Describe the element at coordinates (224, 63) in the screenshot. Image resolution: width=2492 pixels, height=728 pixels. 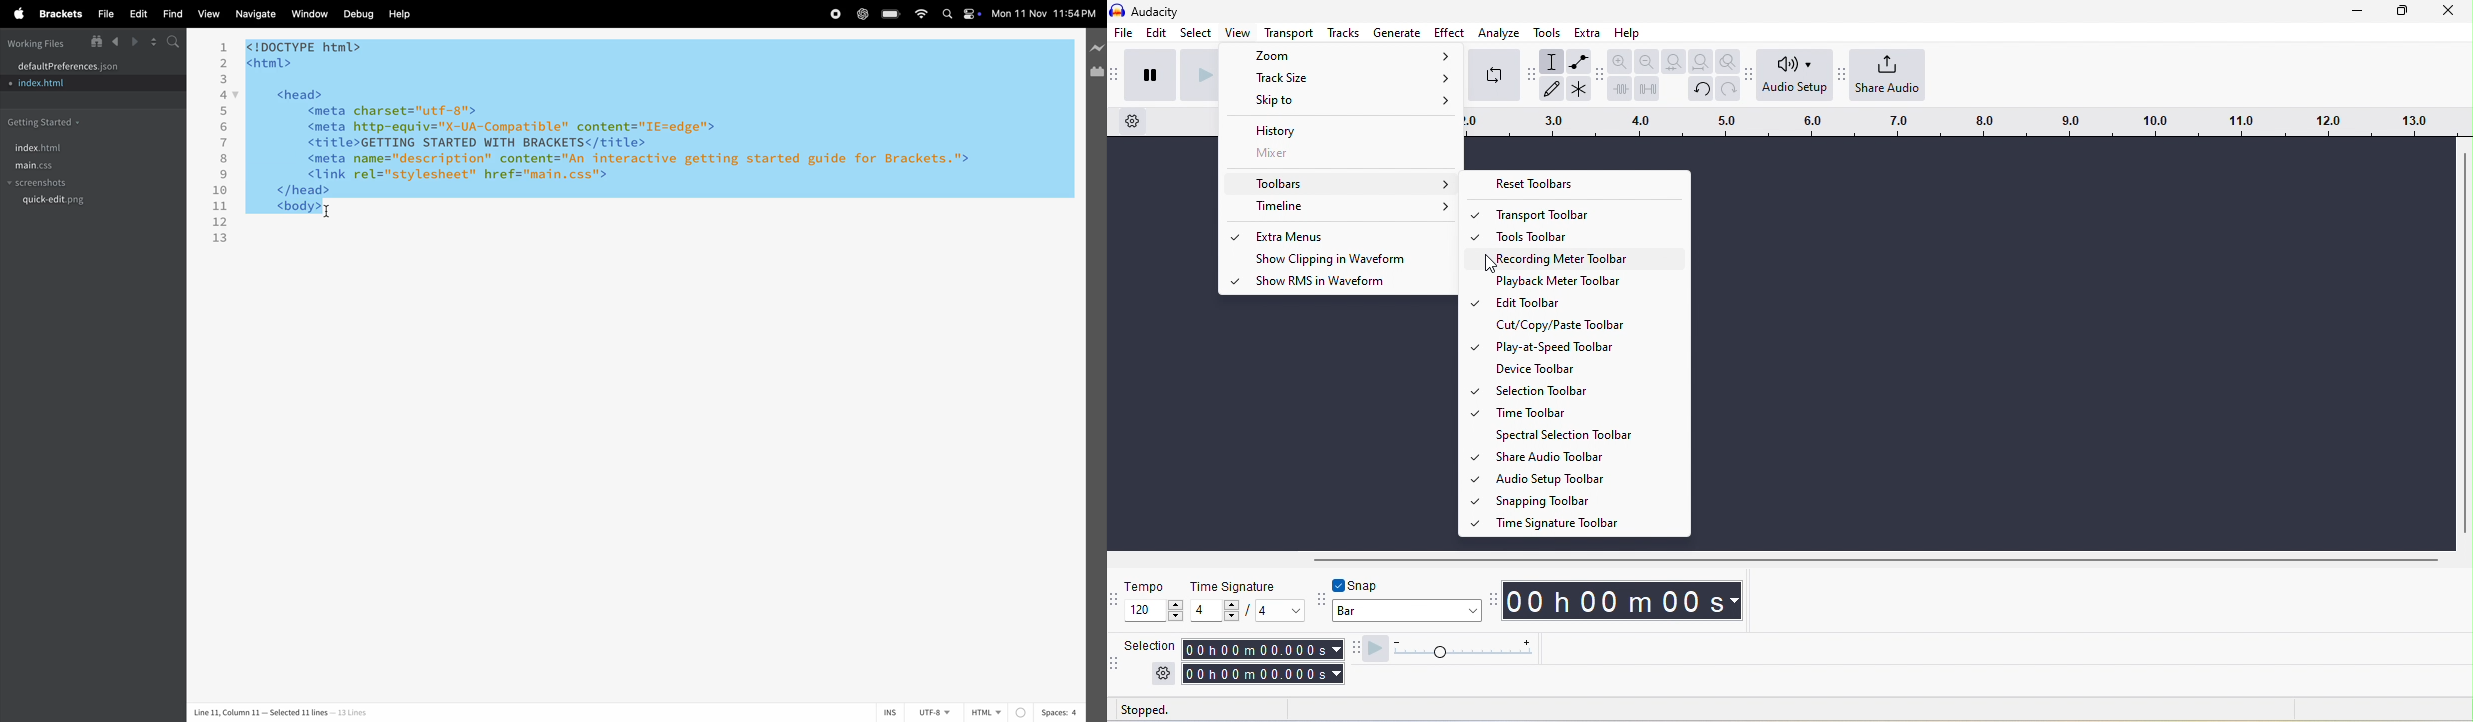
I see `2` at that location.